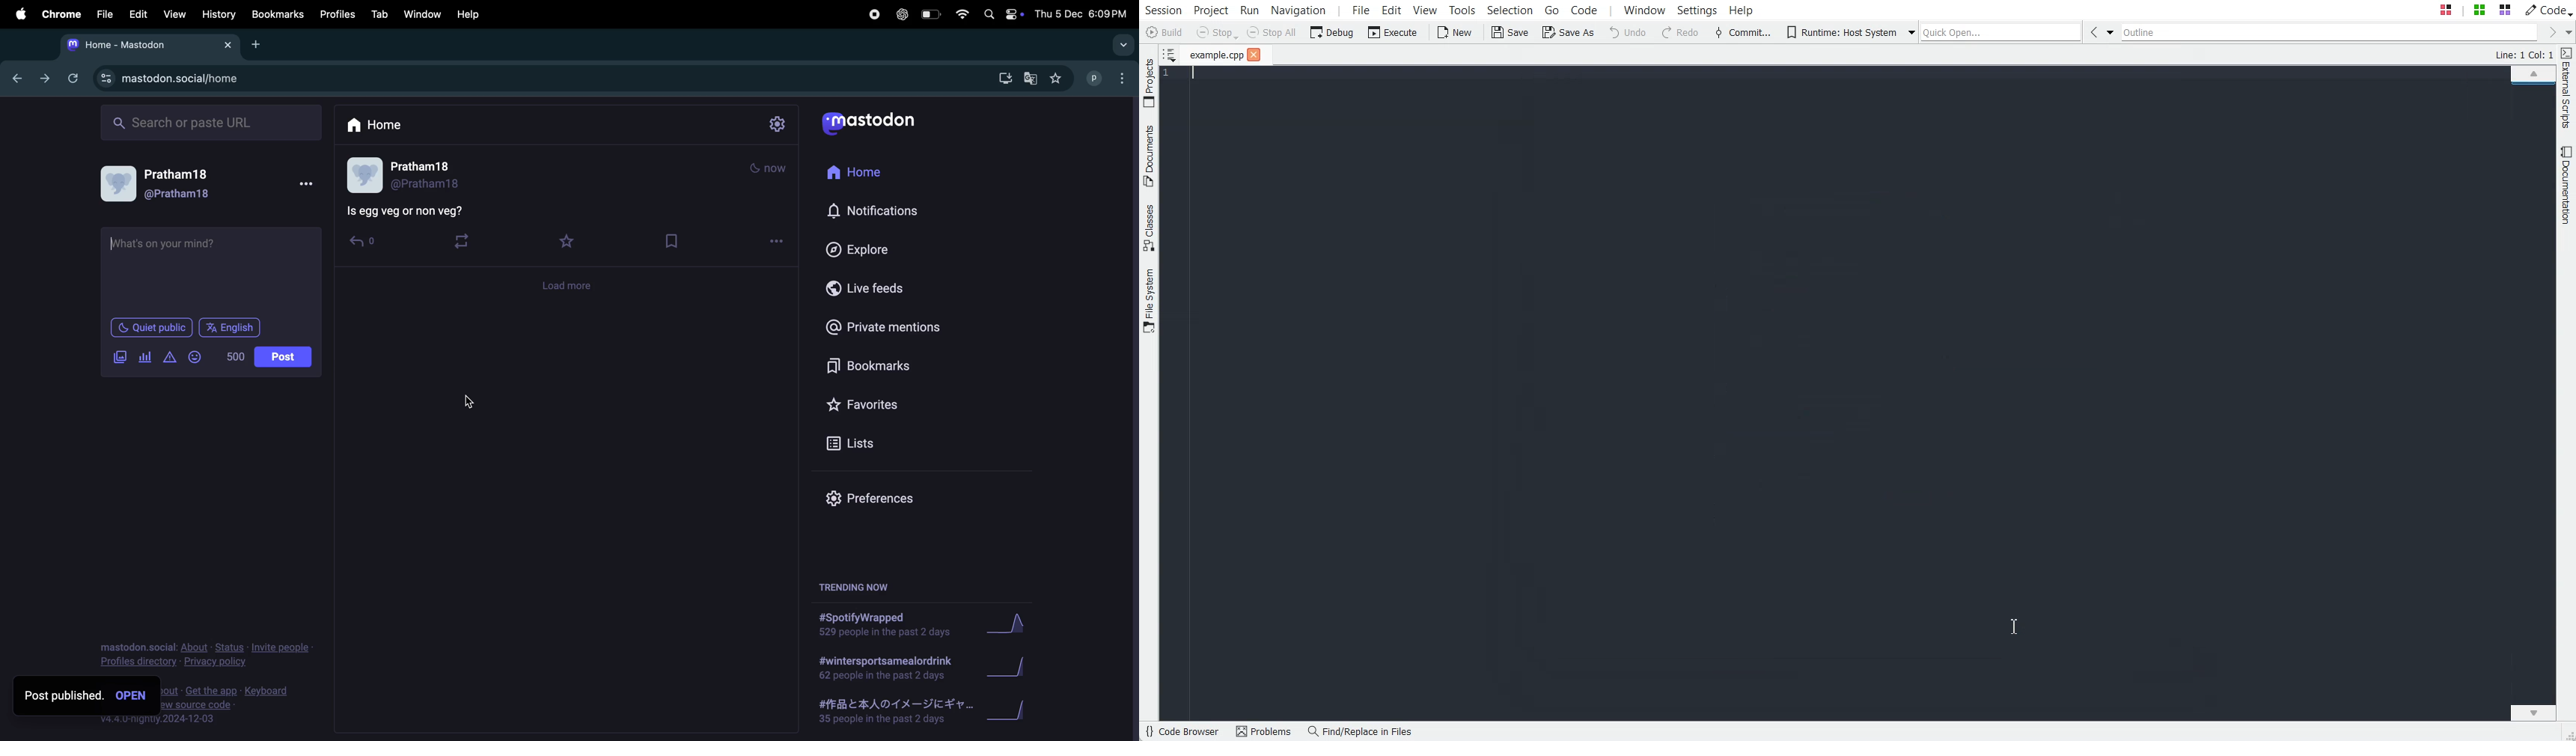 Image resolution: width=2576 pixels, height=756 pixels. What do you see at coordinates (1007, 627) in the screenshot?
I see `graph` at bounding box center [1007, 627].